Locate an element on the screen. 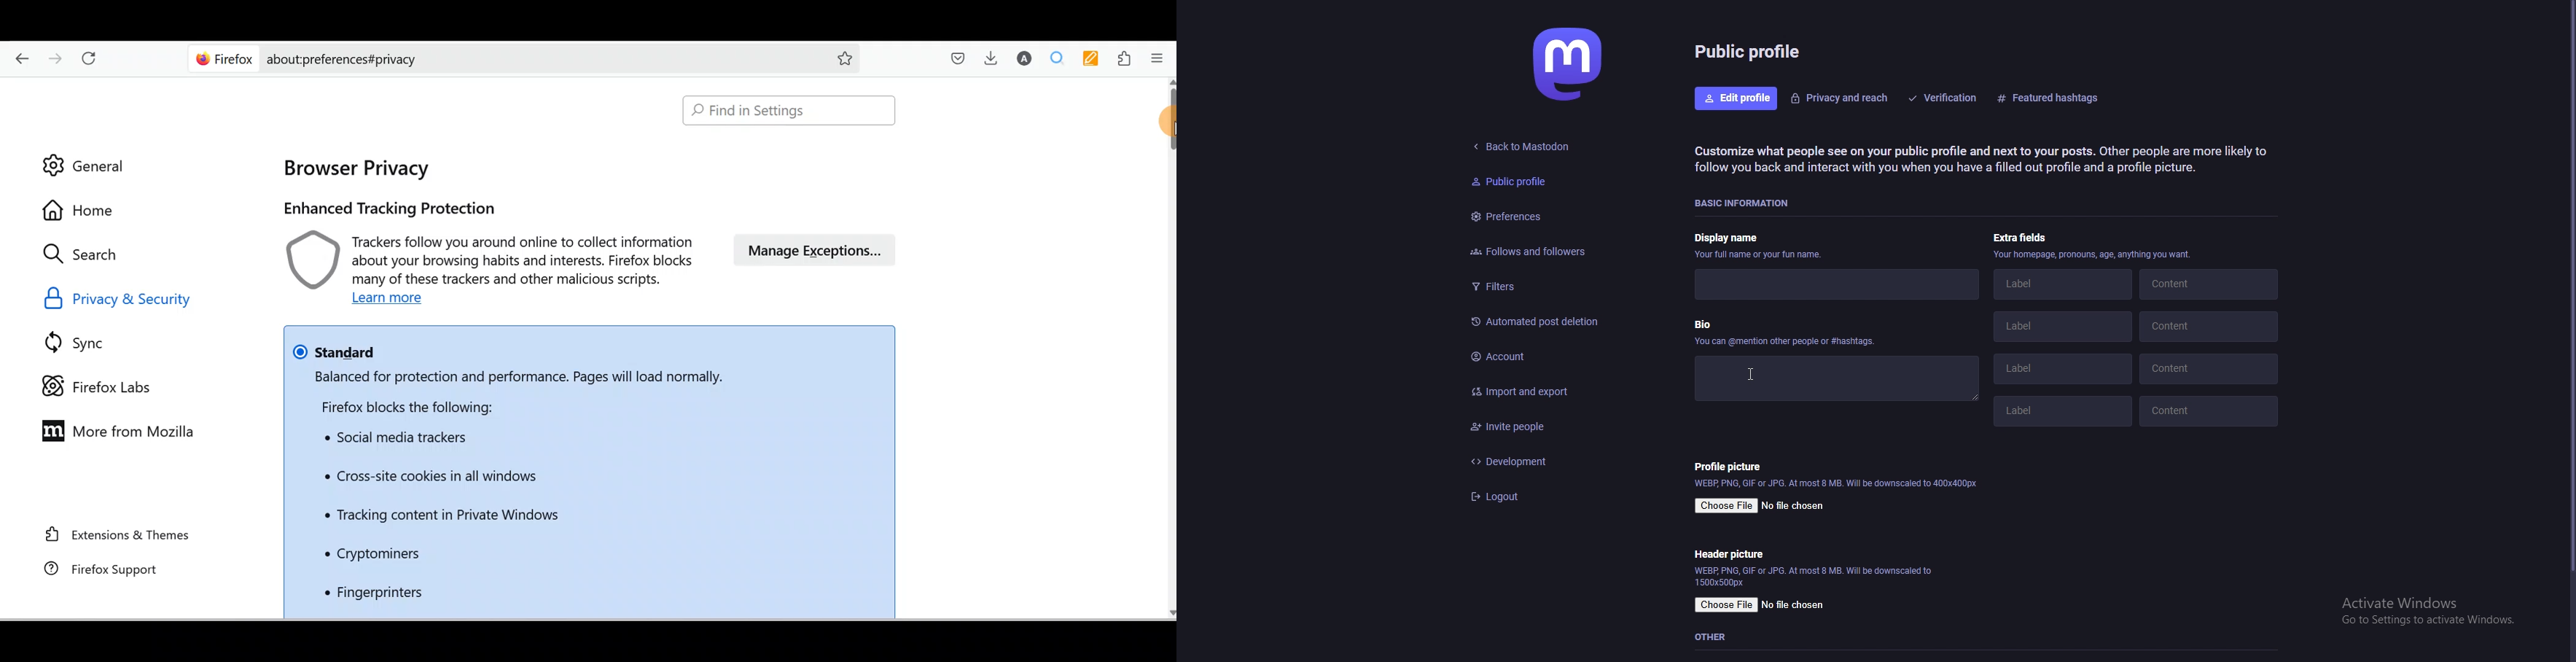 This screenshot has width=2576, height=672. Vertical scrollbar is located at coordinates (1169, 120).